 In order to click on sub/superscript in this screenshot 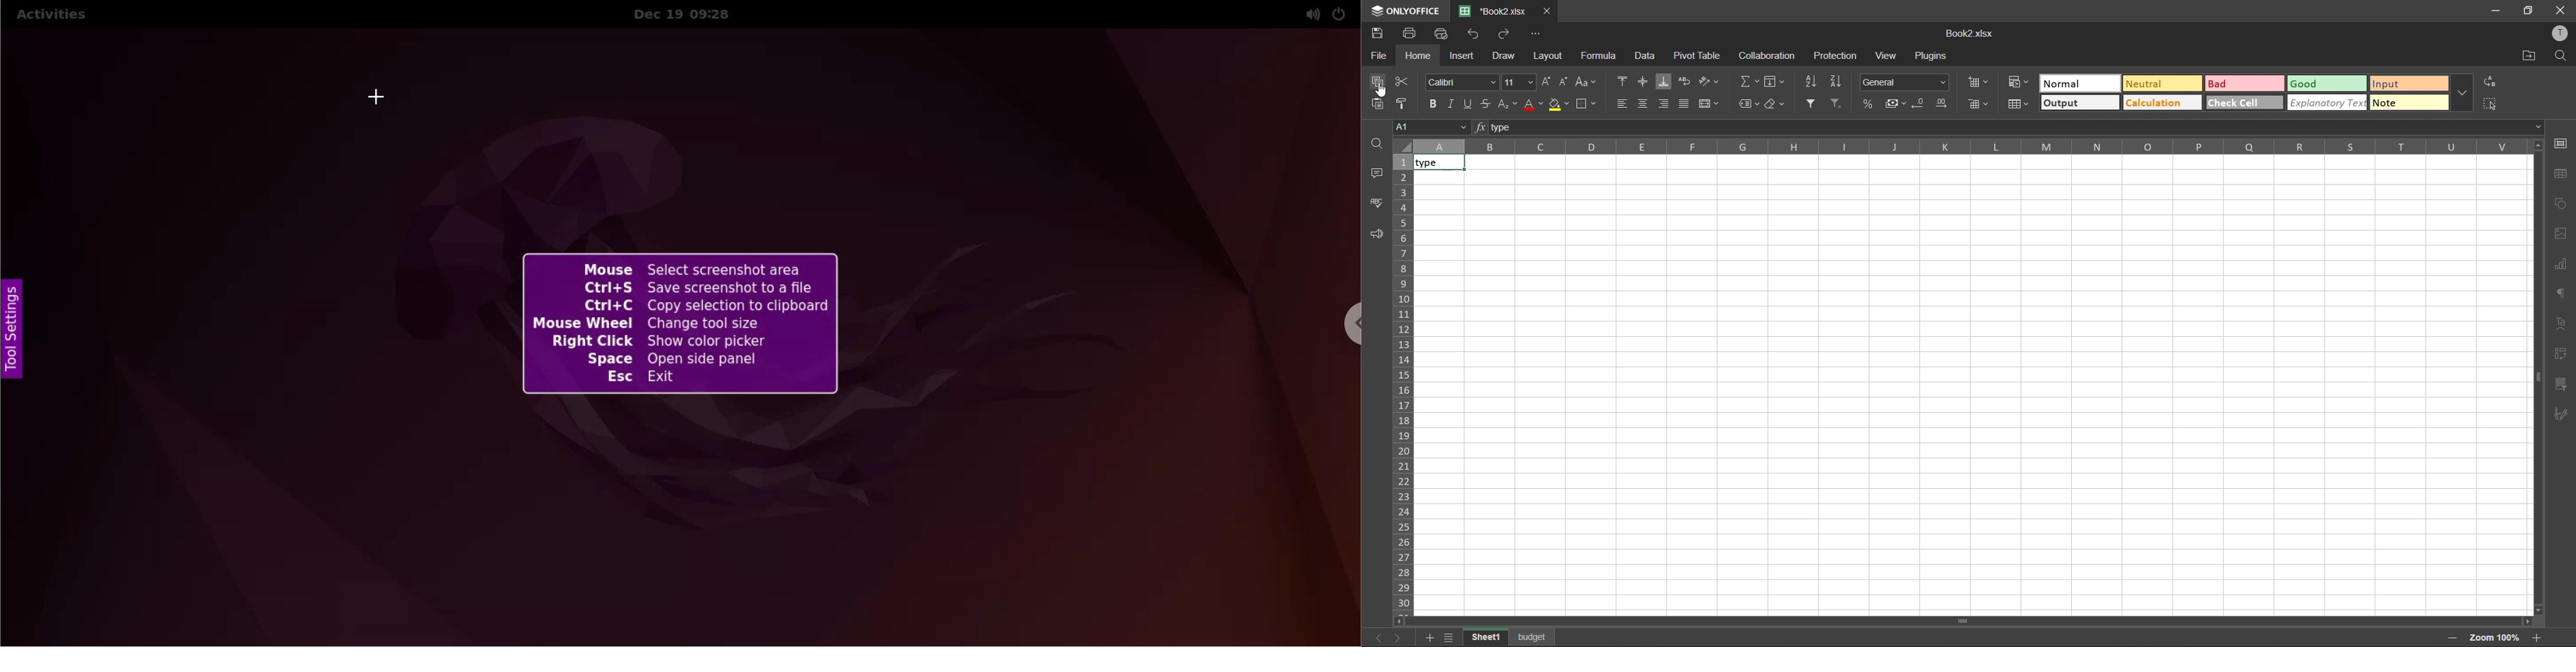, I will do `click(1509, 105)`.